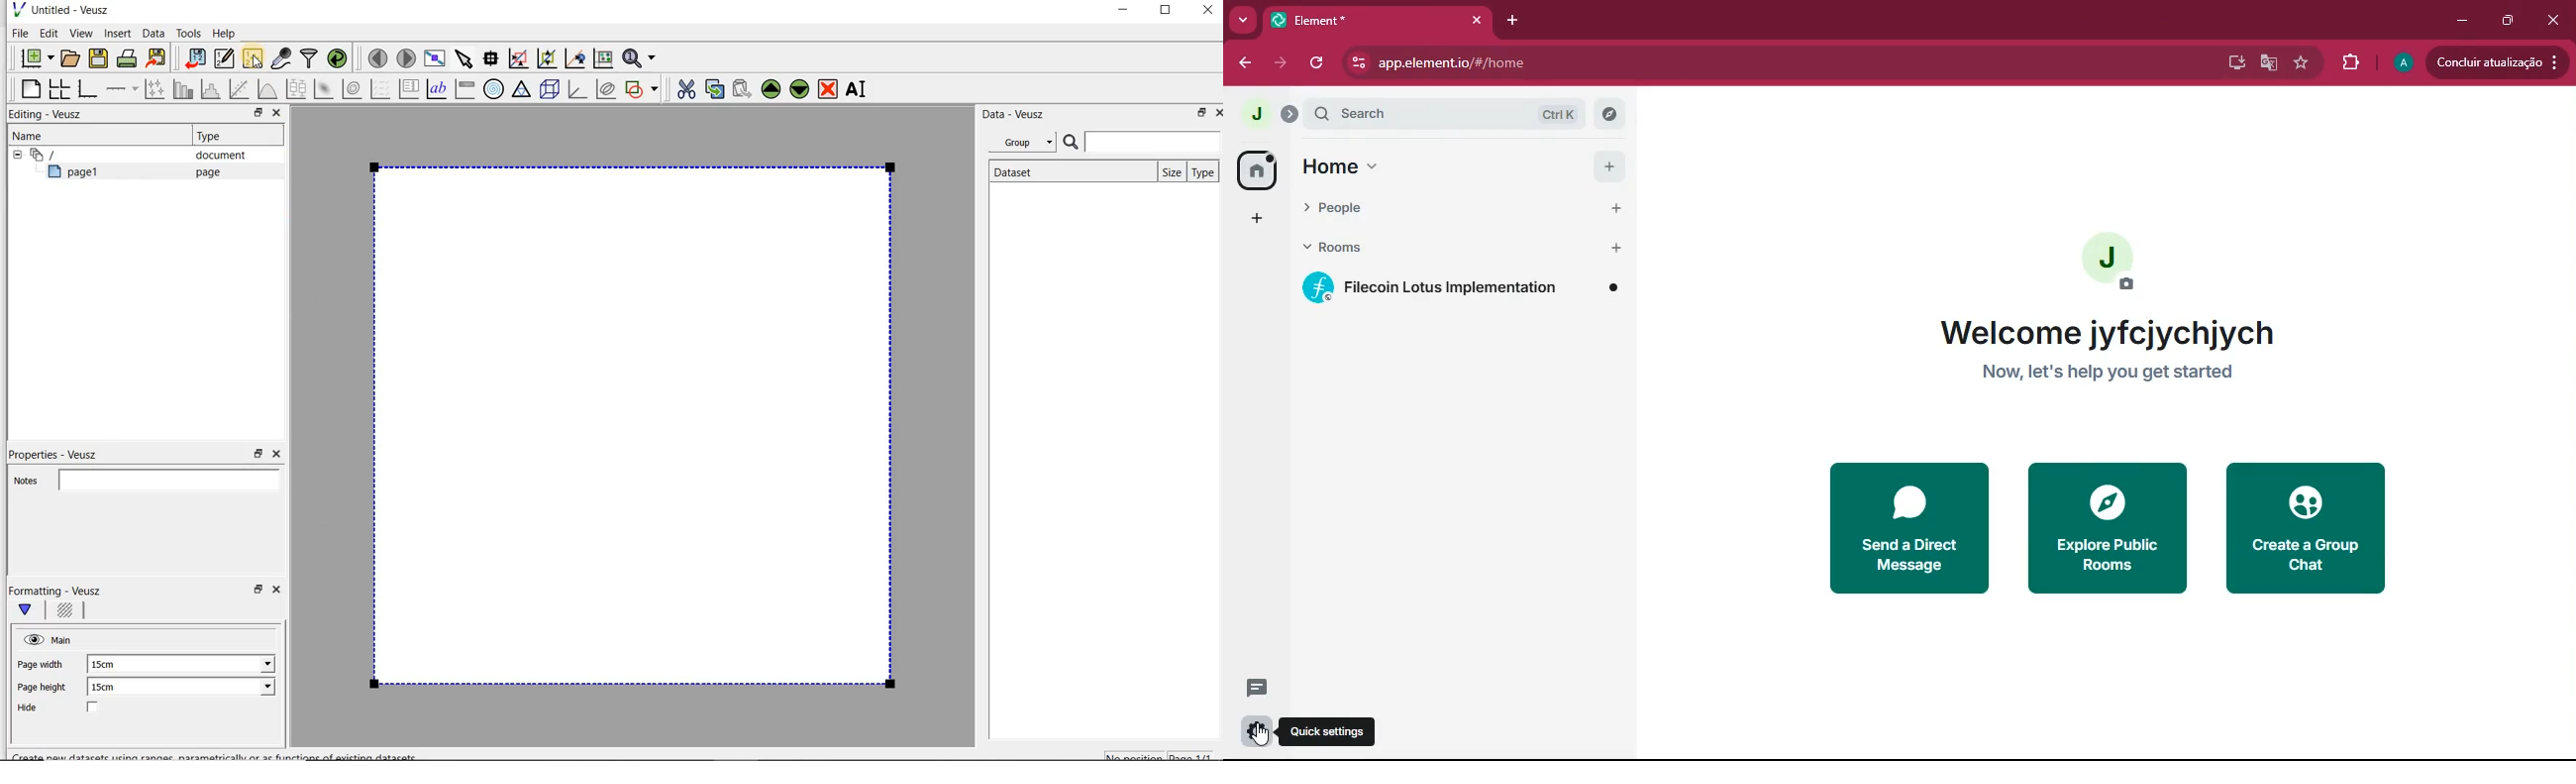  I want to click on Welcome jyfcjychjych, so click(2106, 333).